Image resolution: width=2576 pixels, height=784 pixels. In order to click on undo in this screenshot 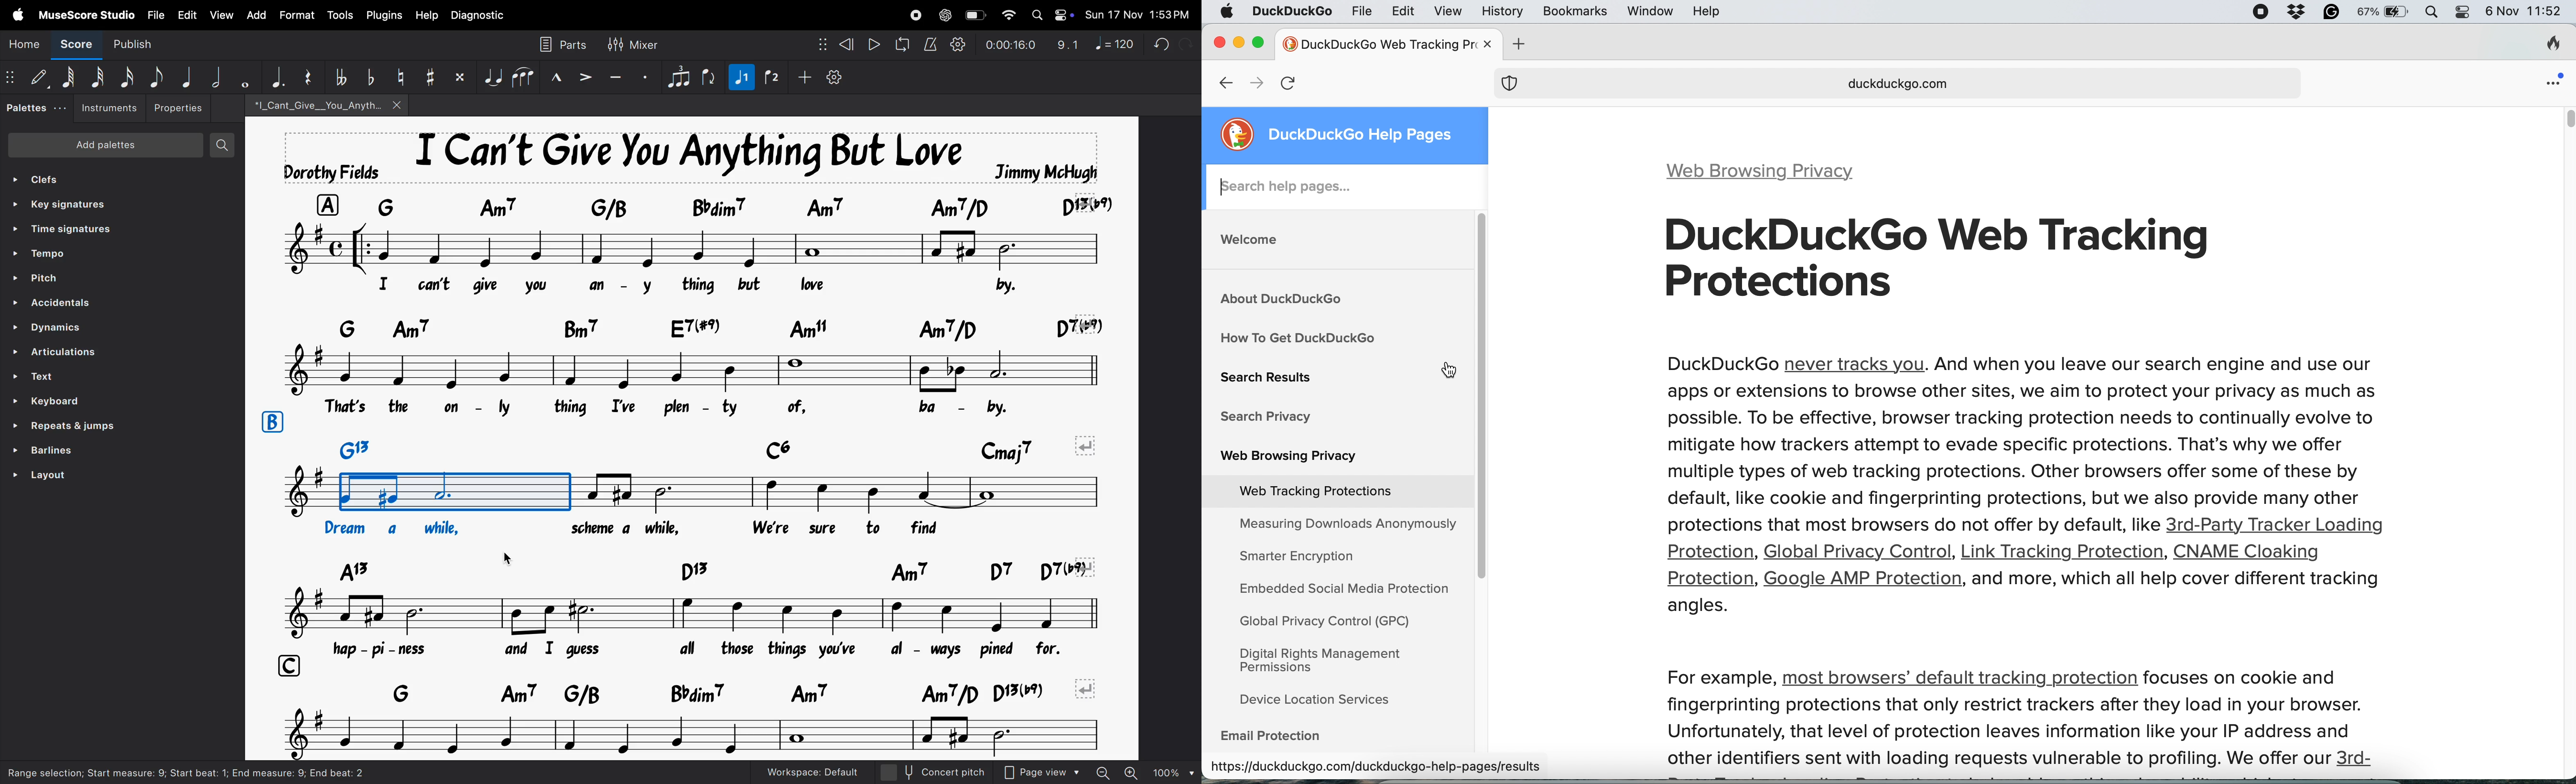, I will do `click(1158, 42)`.